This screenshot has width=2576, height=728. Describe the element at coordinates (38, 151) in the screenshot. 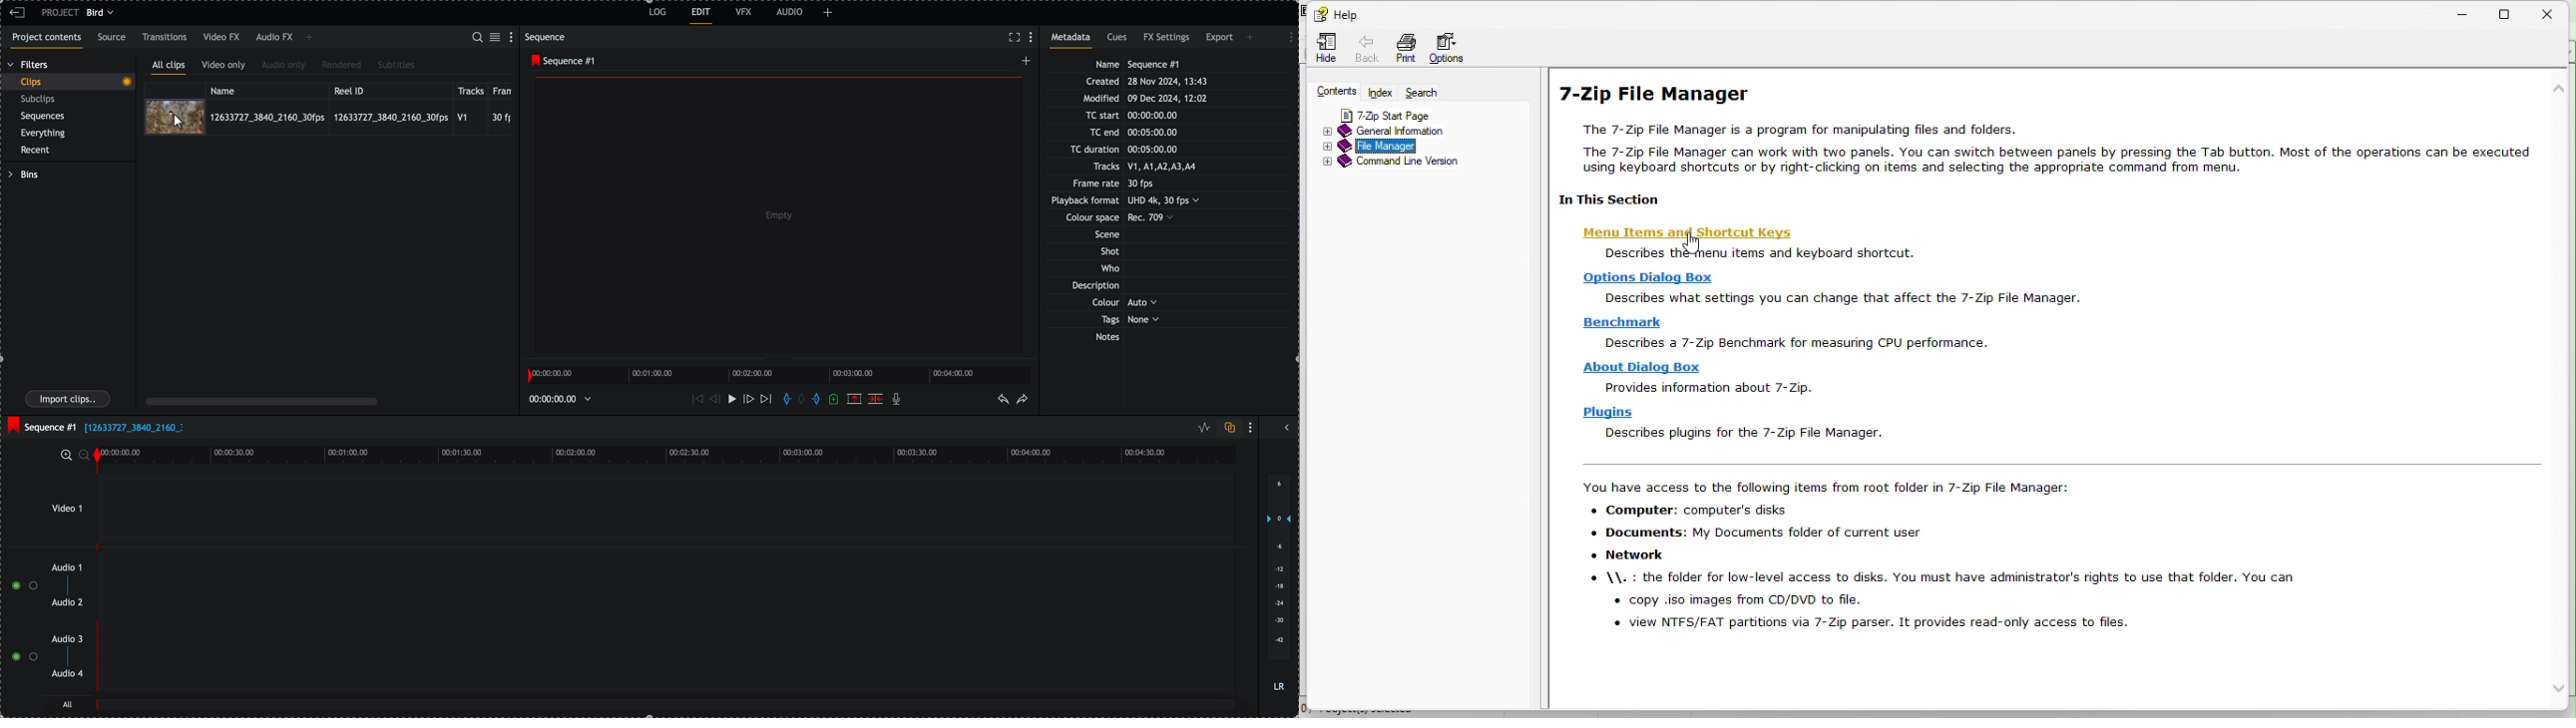

I see `recent` at that location.